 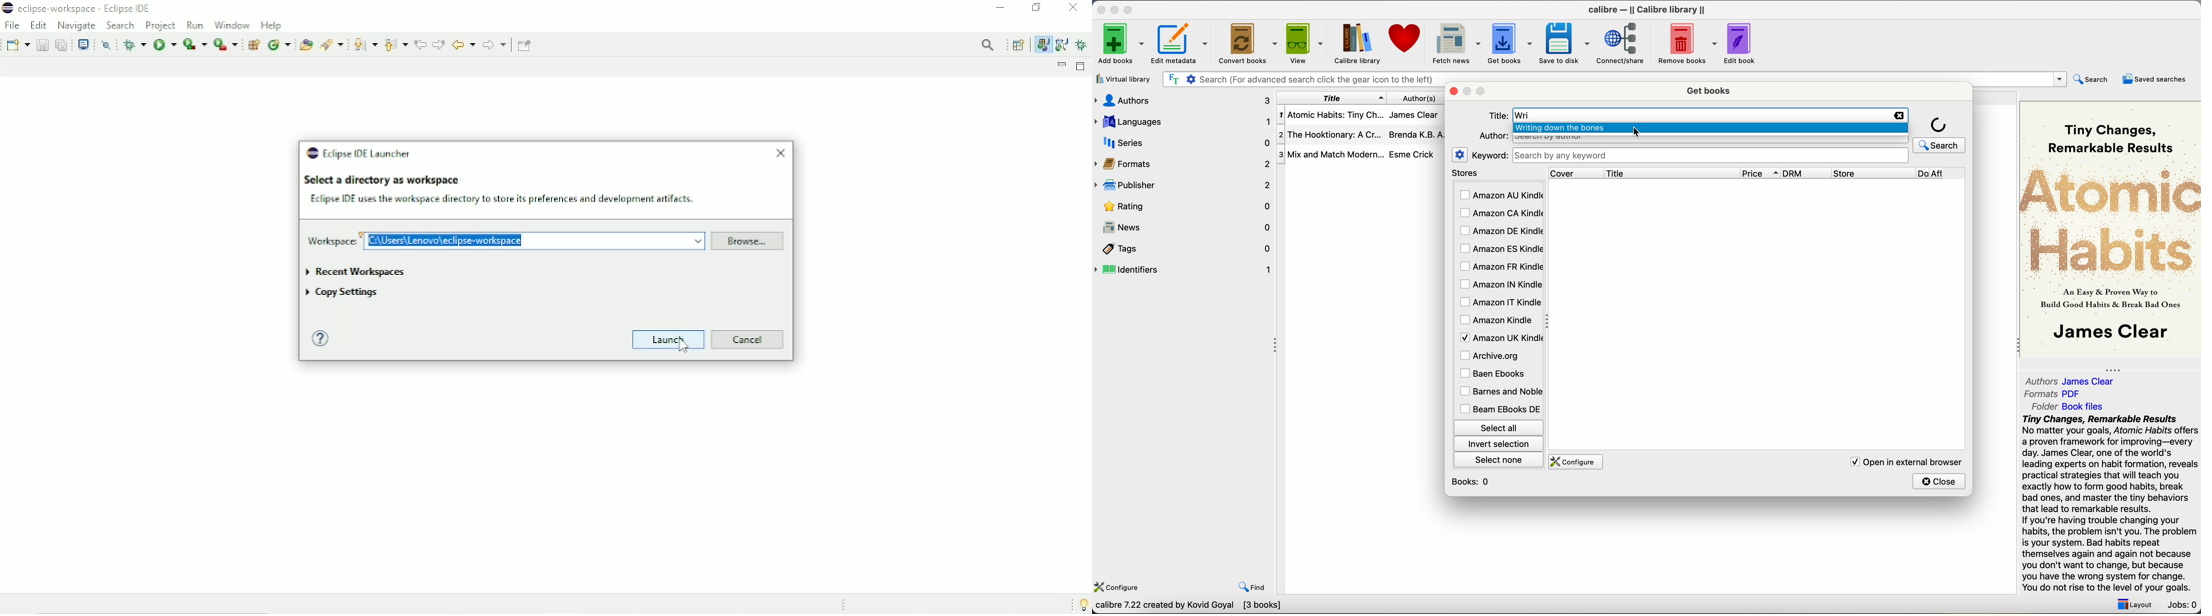 What do you see at coordinates (395, 44) in the screenshot?
I see `Previous annotation` at bounding box center [395, 44].